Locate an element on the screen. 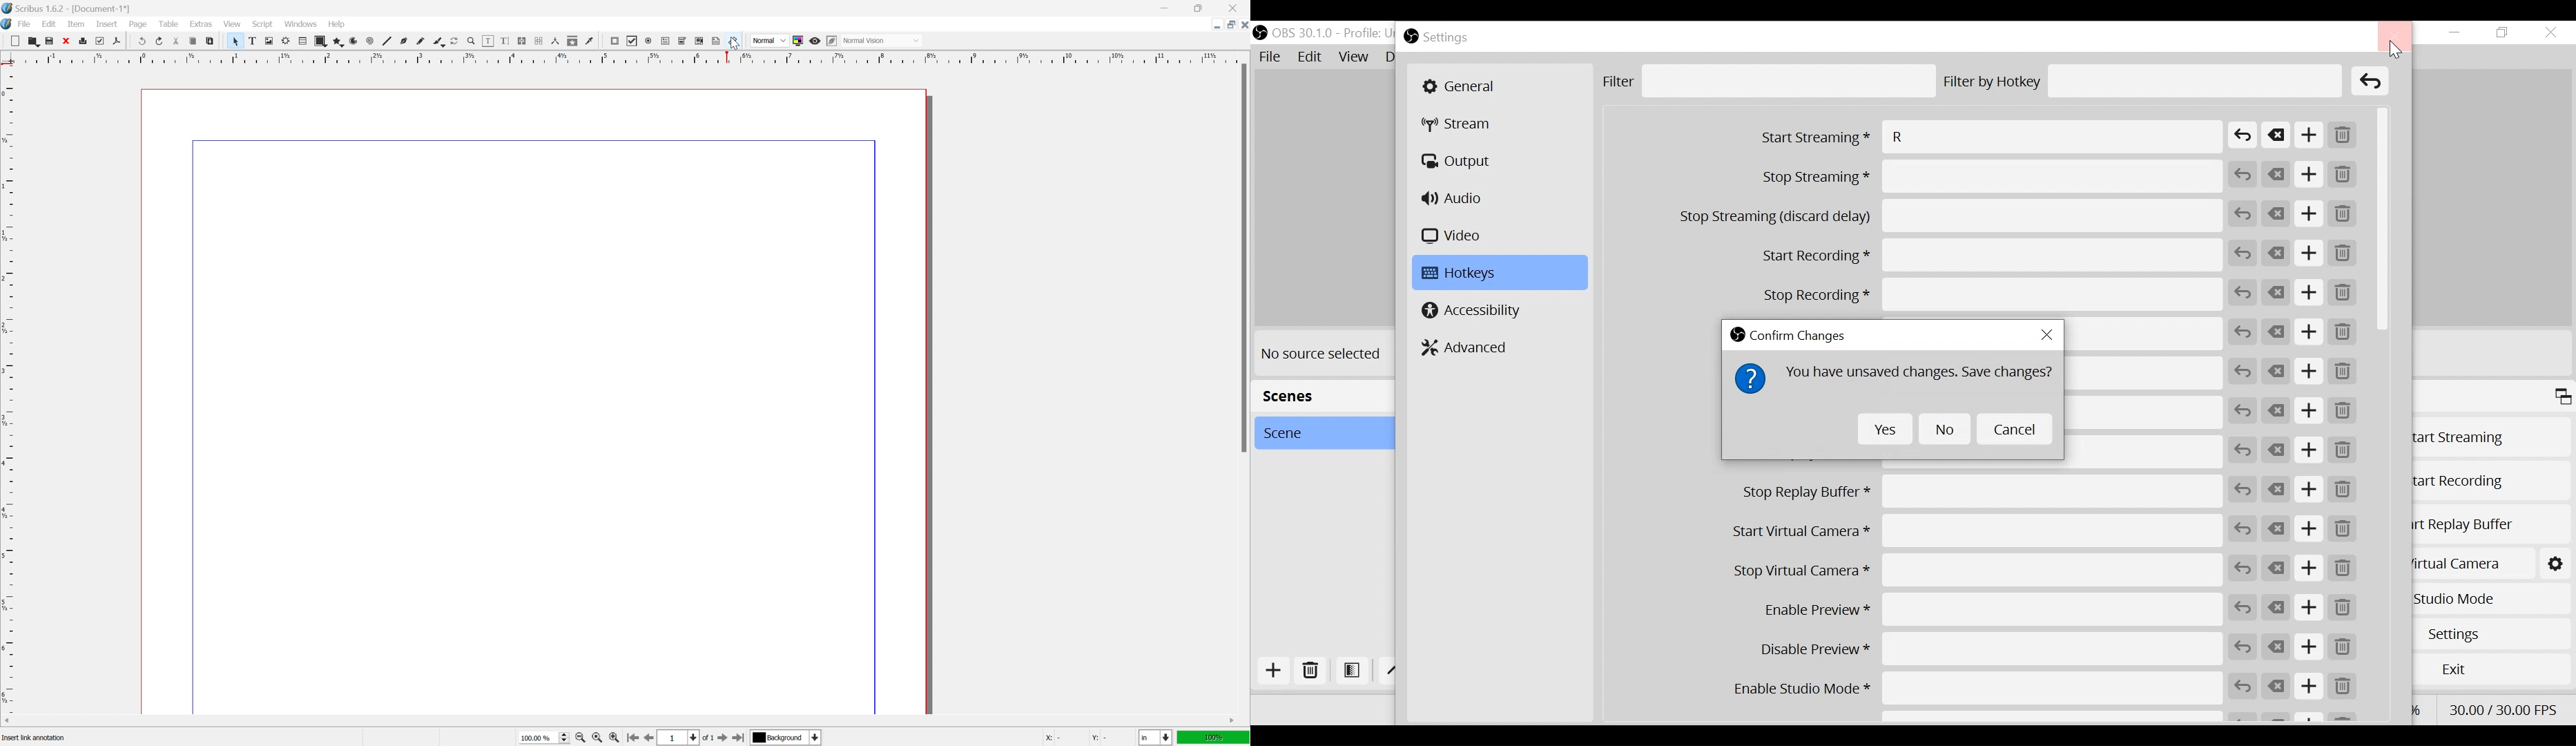 The height and width of the screenshot is (756, 2576). bezier curve is located at coordinates (404, 41).